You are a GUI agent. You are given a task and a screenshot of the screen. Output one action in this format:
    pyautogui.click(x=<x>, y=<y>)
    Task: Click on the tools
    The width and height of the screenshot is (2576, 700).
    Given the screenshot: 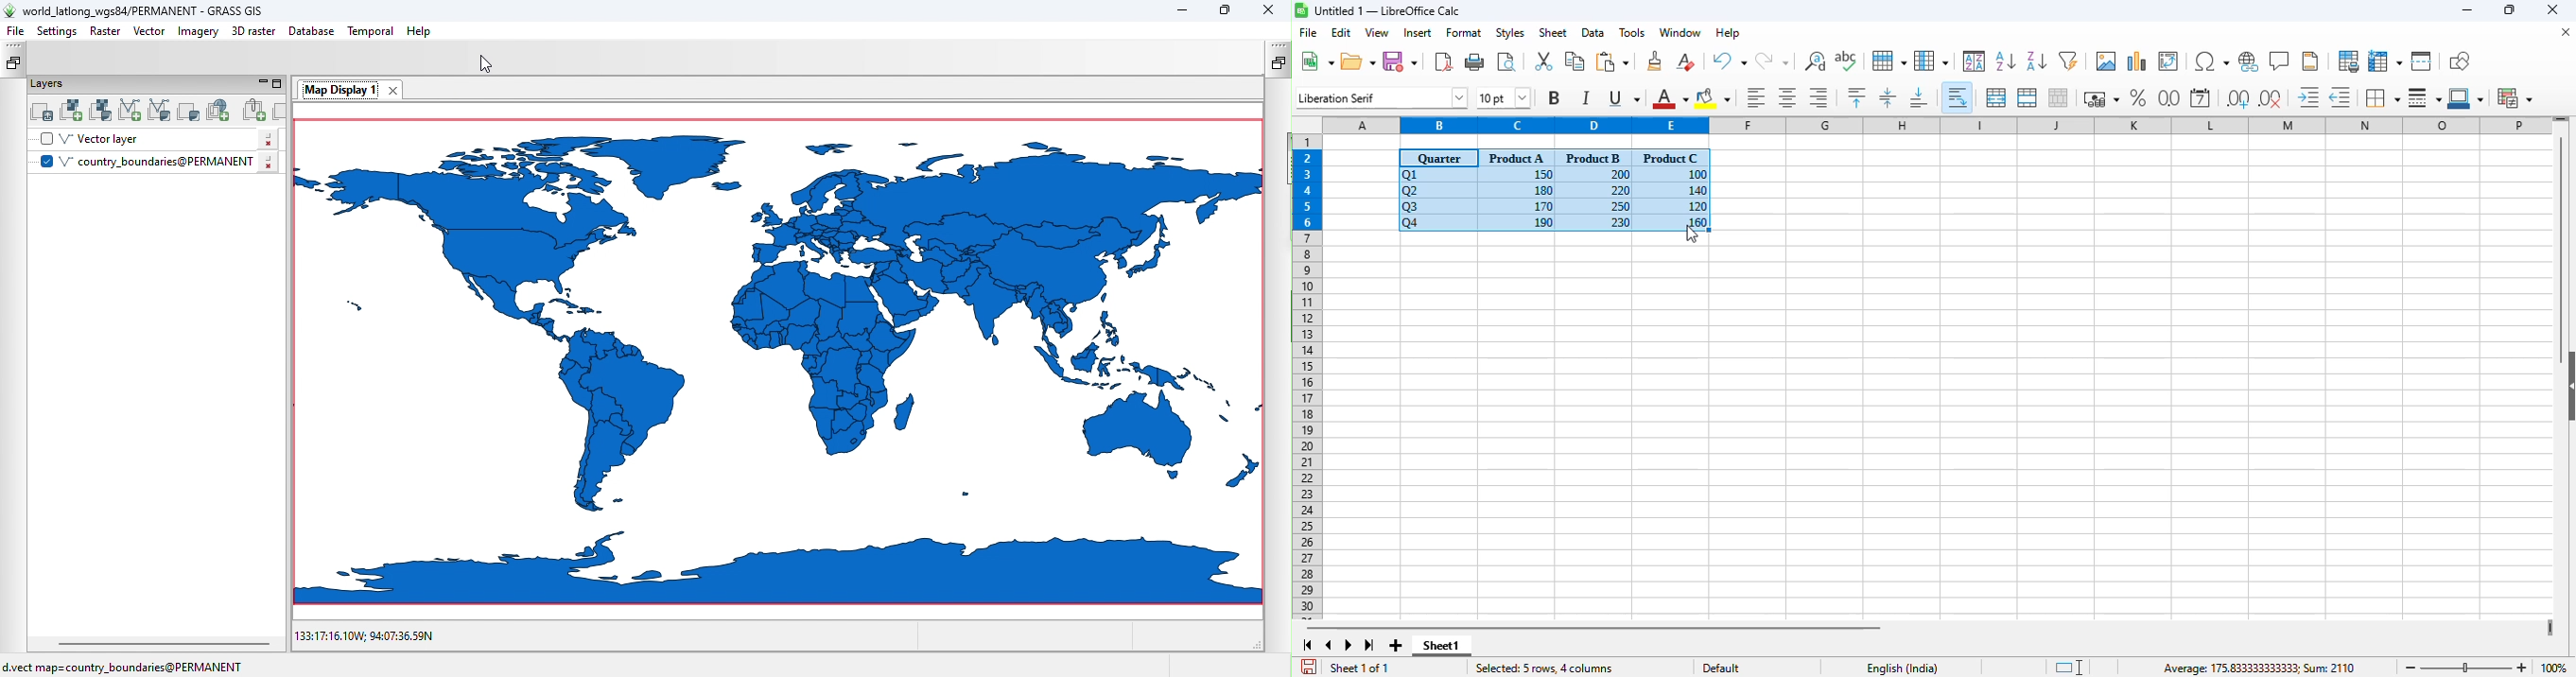 What is the action you would take?
    pyautogui.click(x=1631, y=32)
    